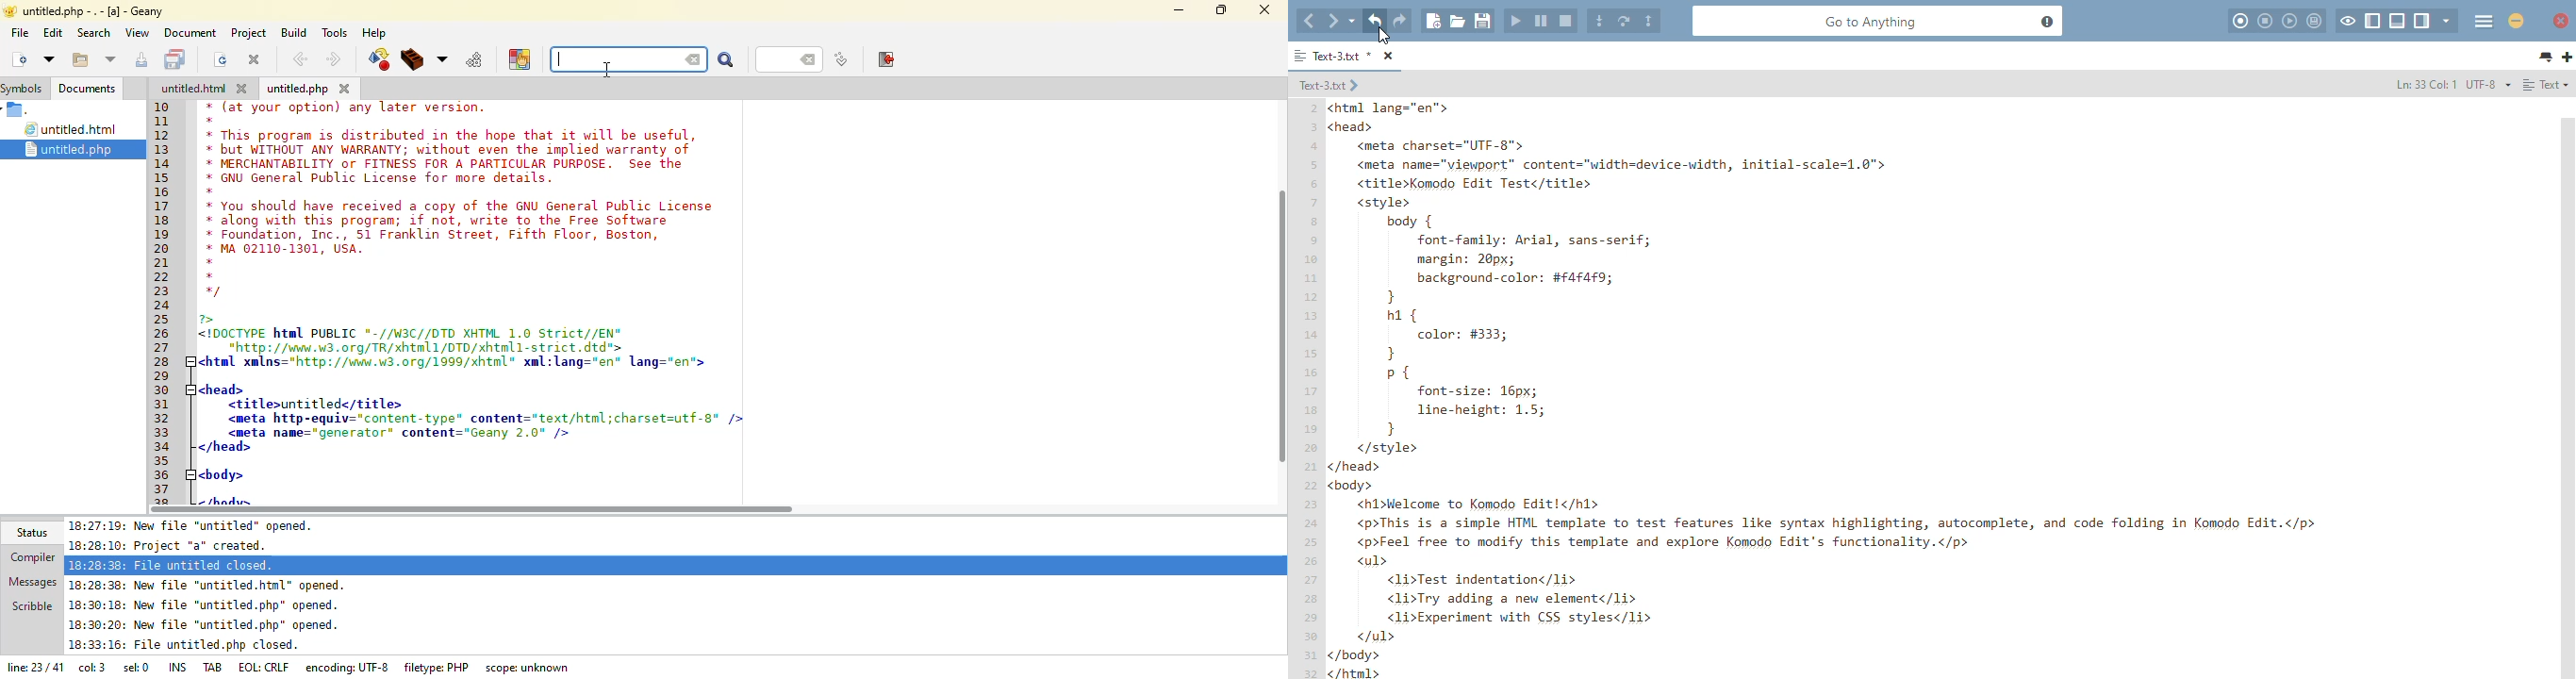  Describe the element at coordinates (205, 627) in the screenshot. I see `18:30:20: new file "untitled.php" opened.` at that location.